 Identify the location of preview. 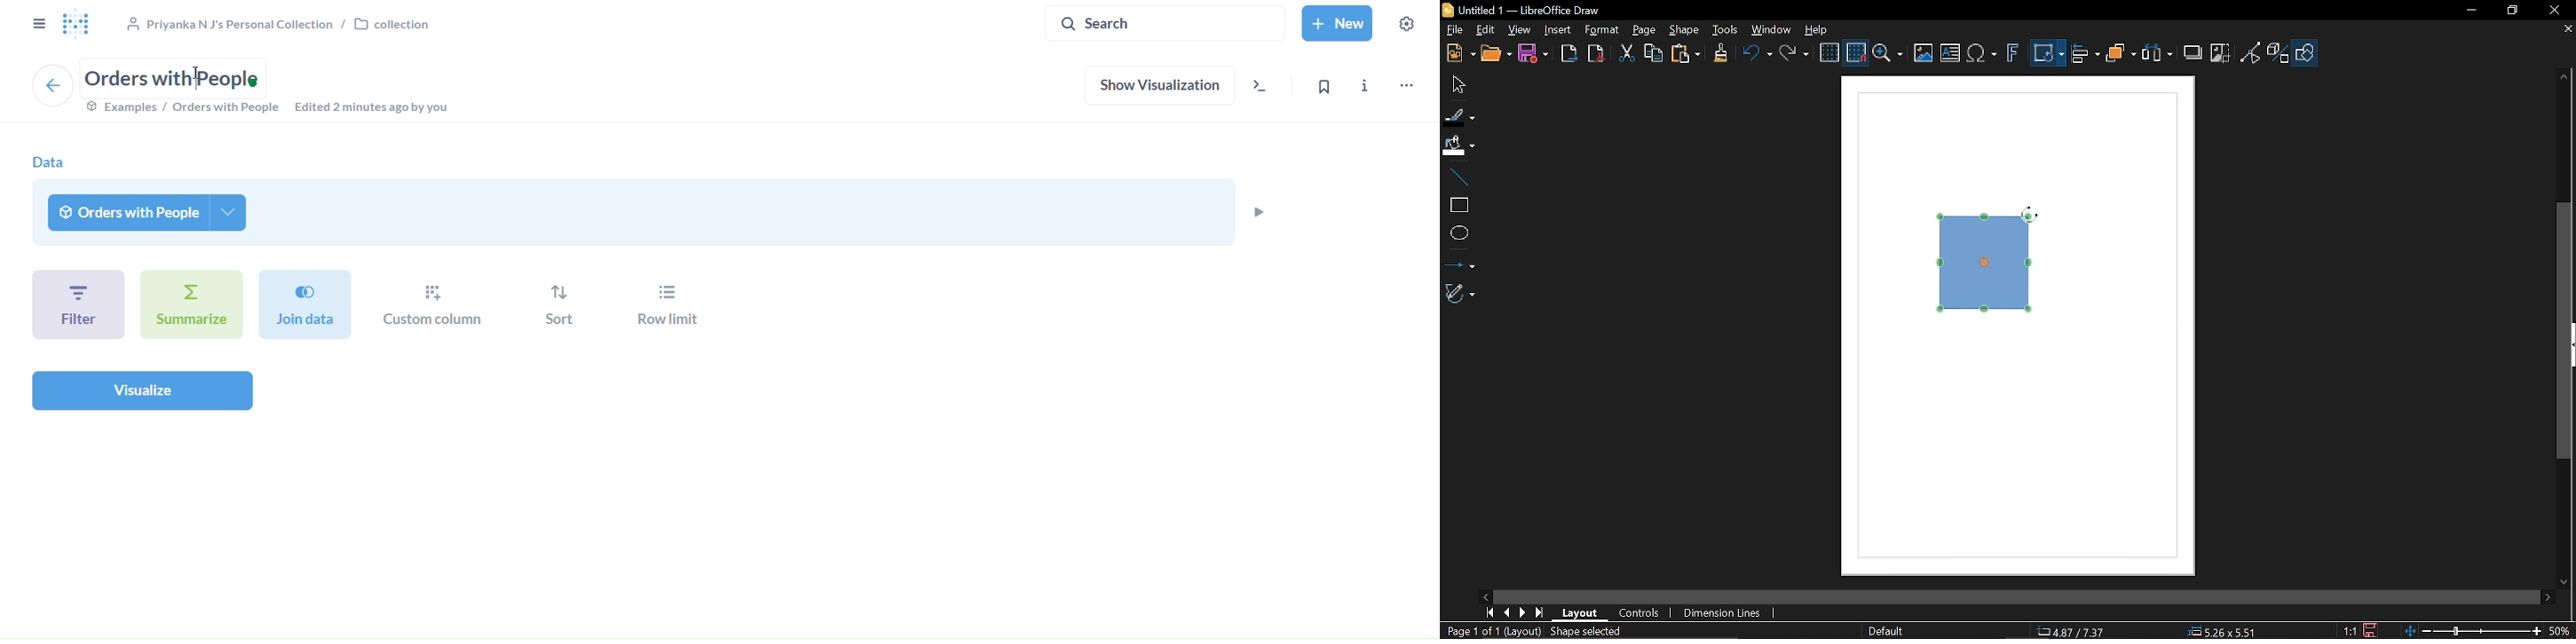
(1258, 211).